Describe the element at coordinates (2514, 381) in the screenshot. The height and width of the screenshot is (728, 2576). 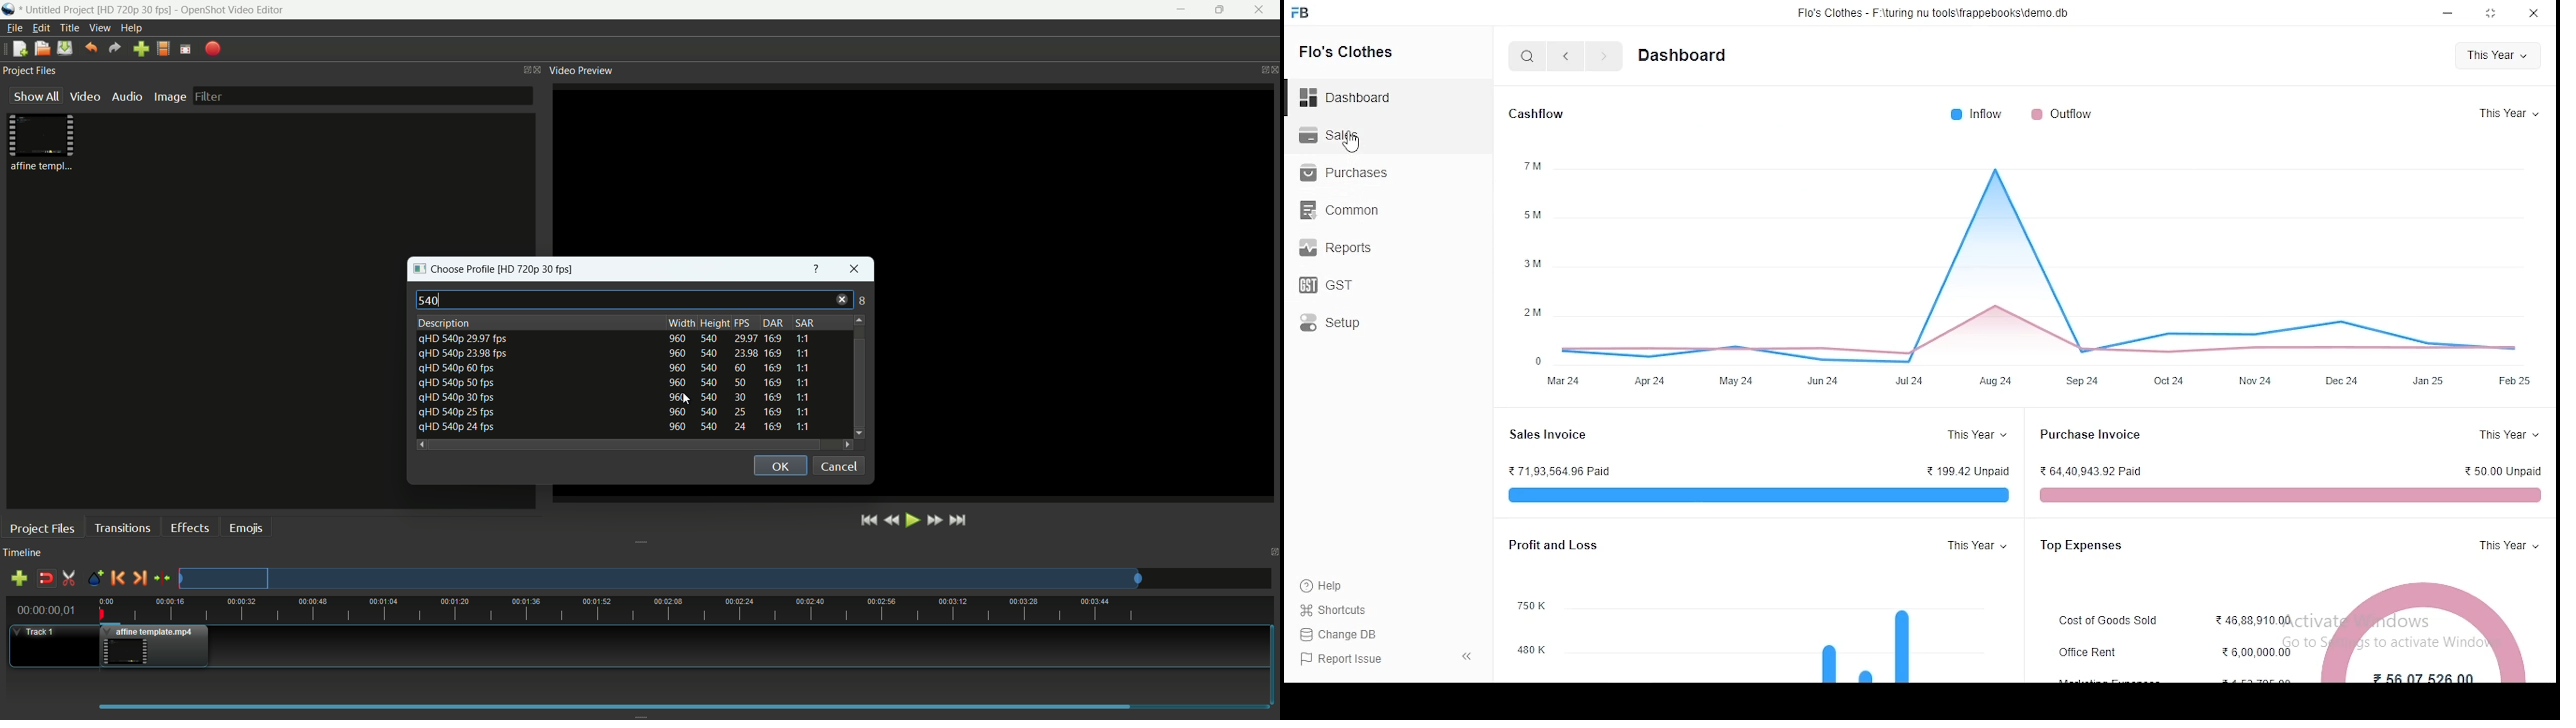
I see `feb 25` at that location.